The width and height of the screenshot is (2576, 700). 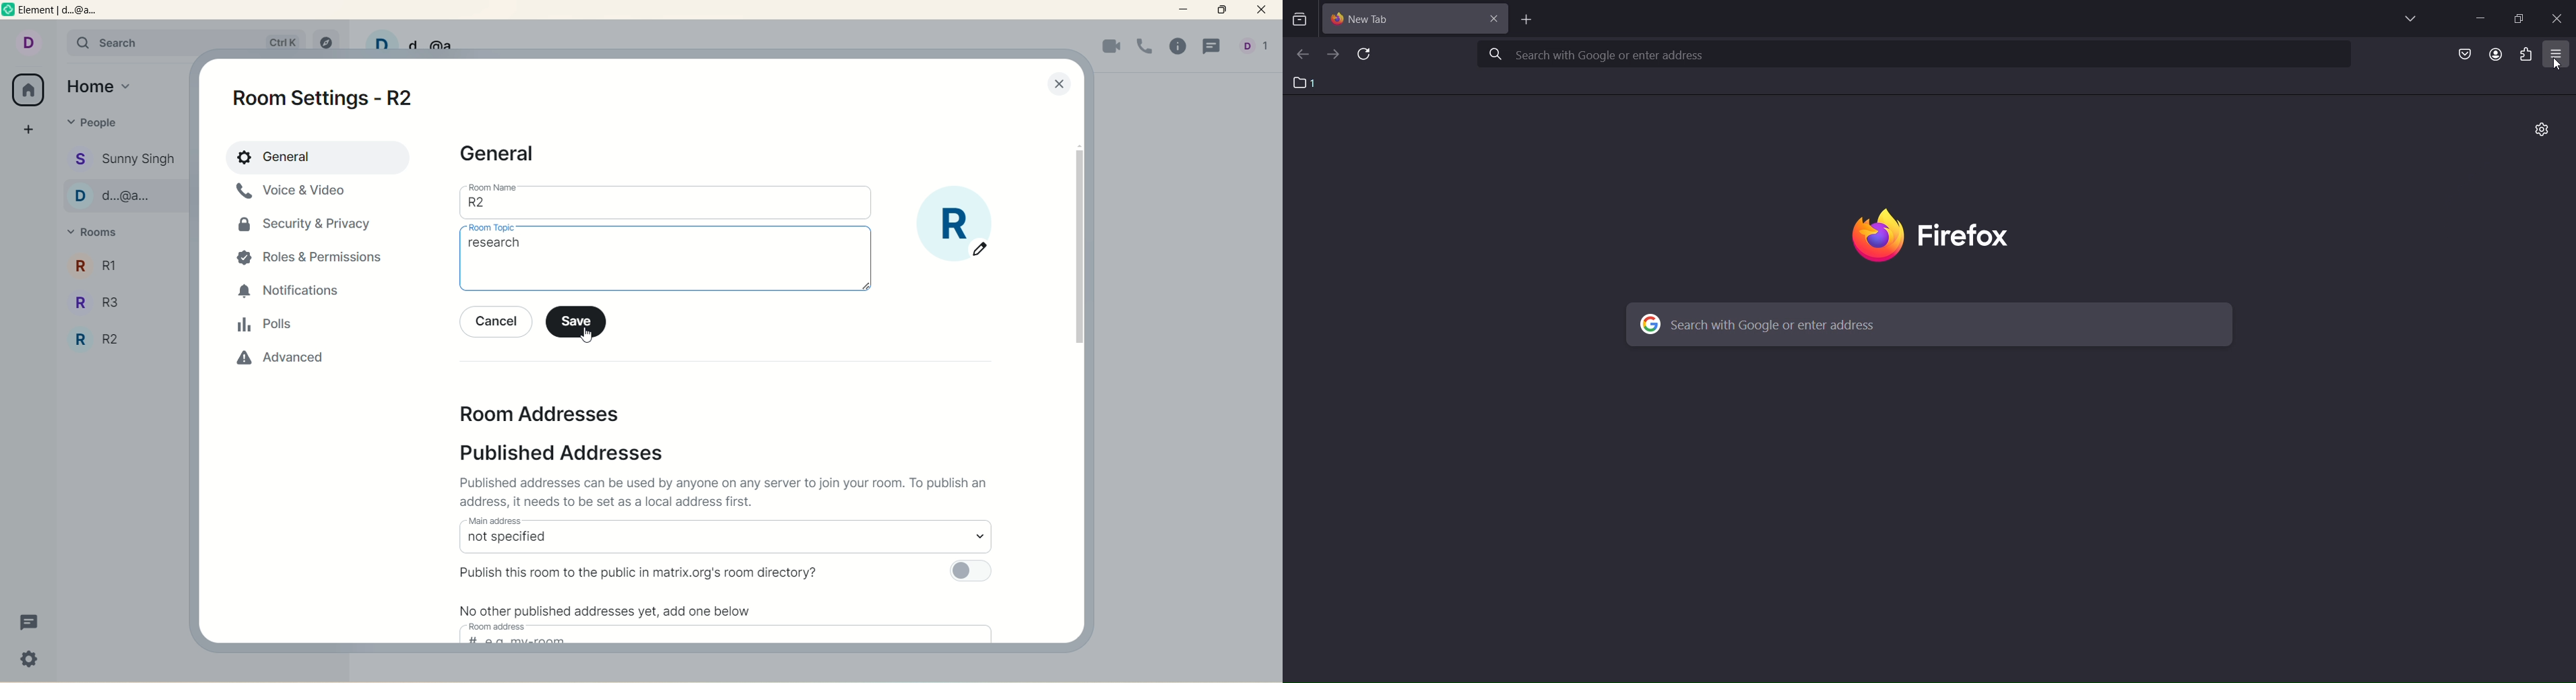 What do you see at coordinates (643, 571) in the screenshot?
I see `publish room to public` at bounding box center [643, 571].